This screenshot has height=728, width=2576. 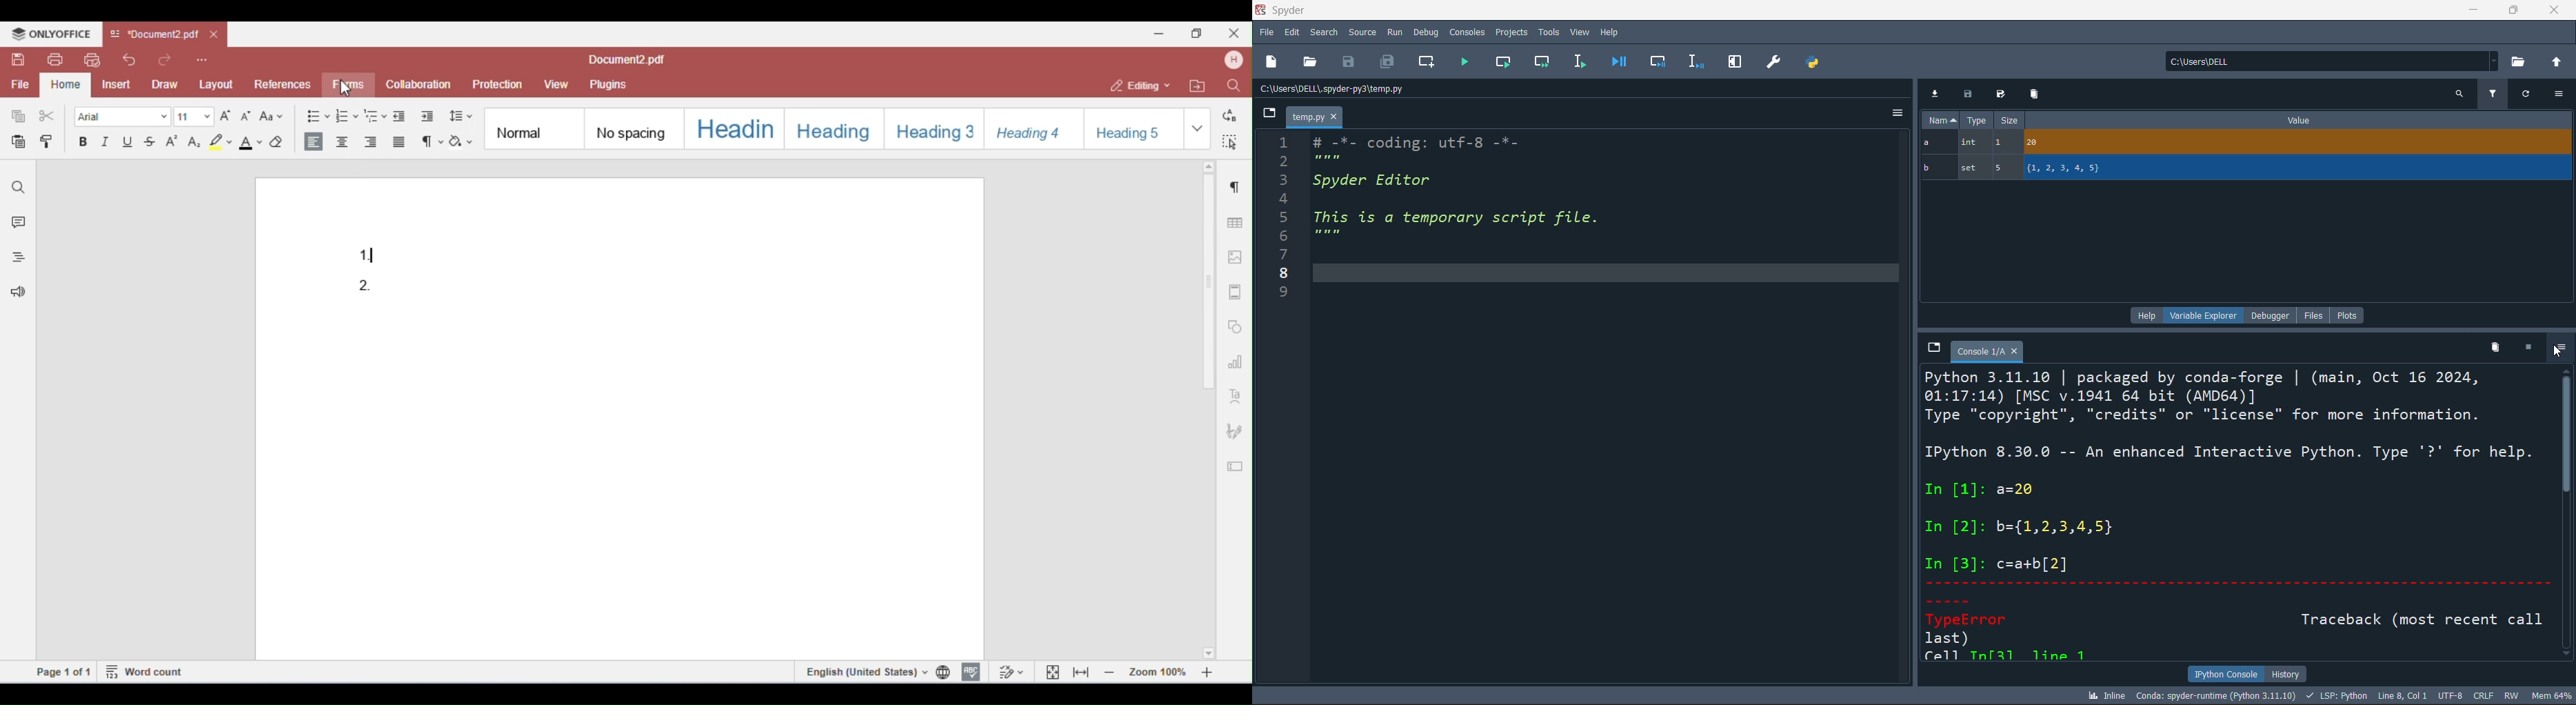 I want to click on edit, so click(x=1293, y=34).